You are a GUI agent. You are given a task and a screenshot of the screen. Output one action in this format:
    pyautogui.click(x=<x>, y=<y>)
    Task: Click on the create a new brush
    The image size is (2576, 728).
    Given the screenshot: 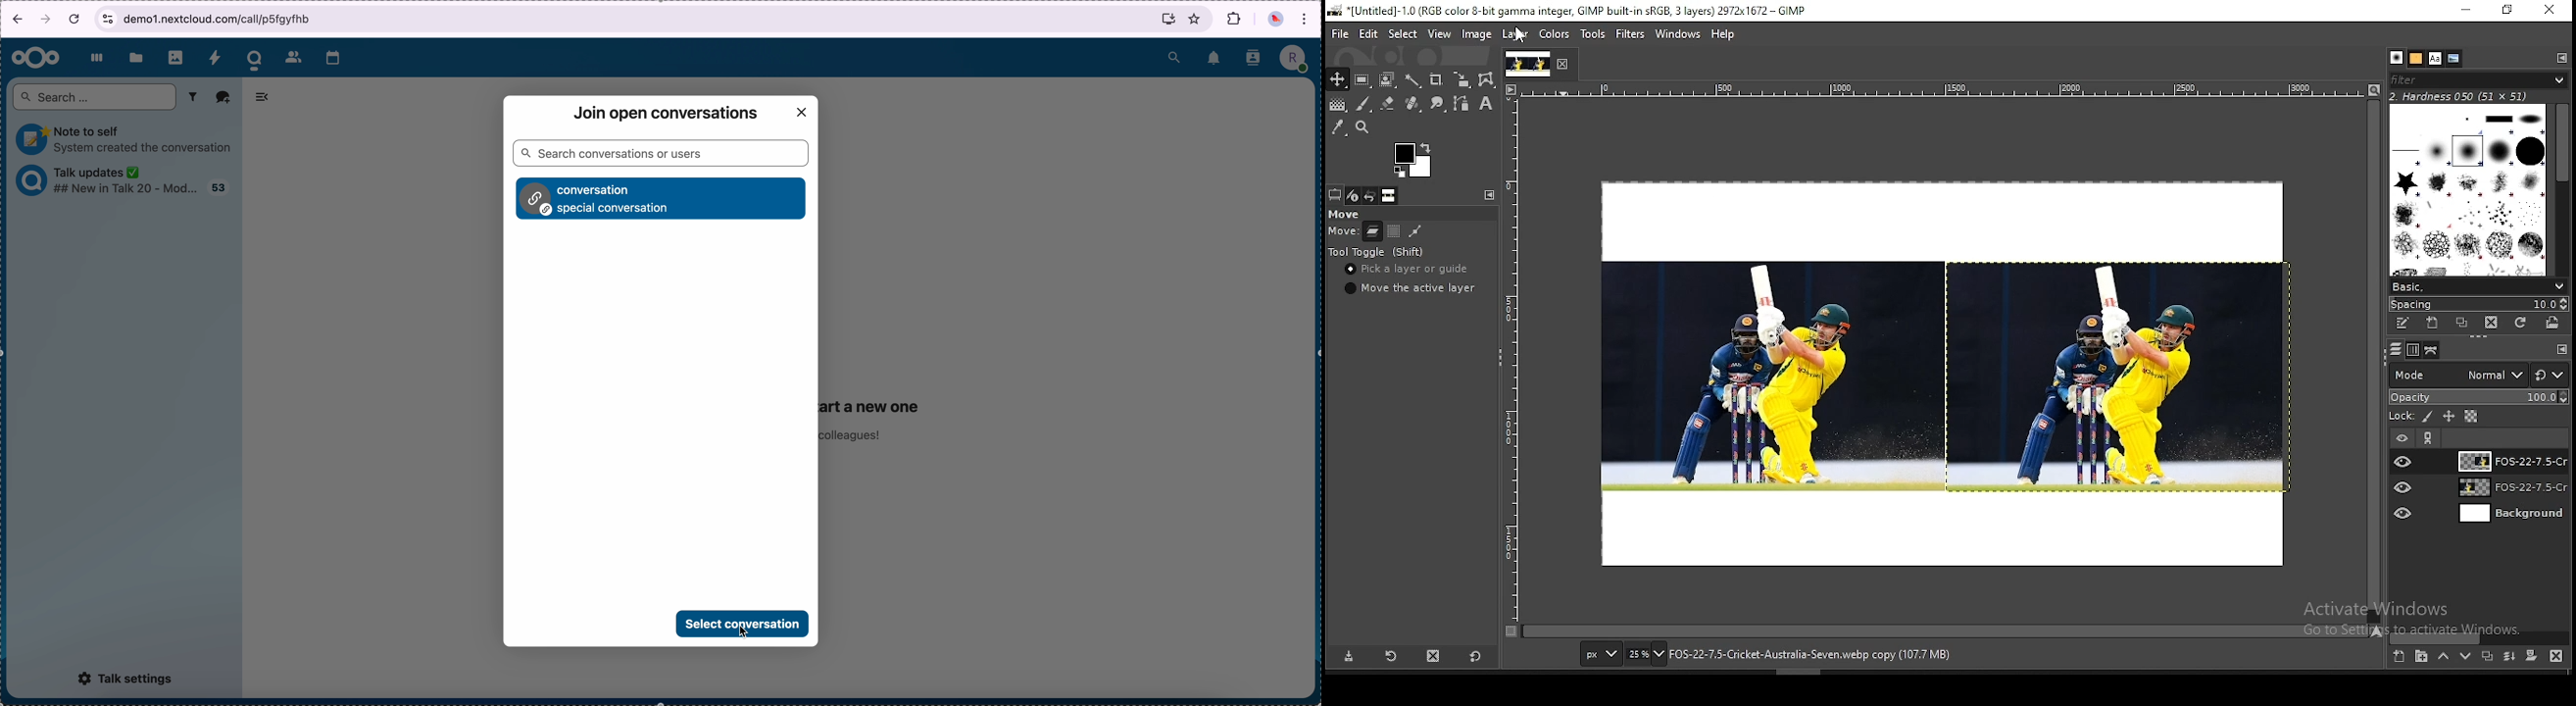 What is the action you would take?
    pyautogui.click(x=2432, y=323)
    